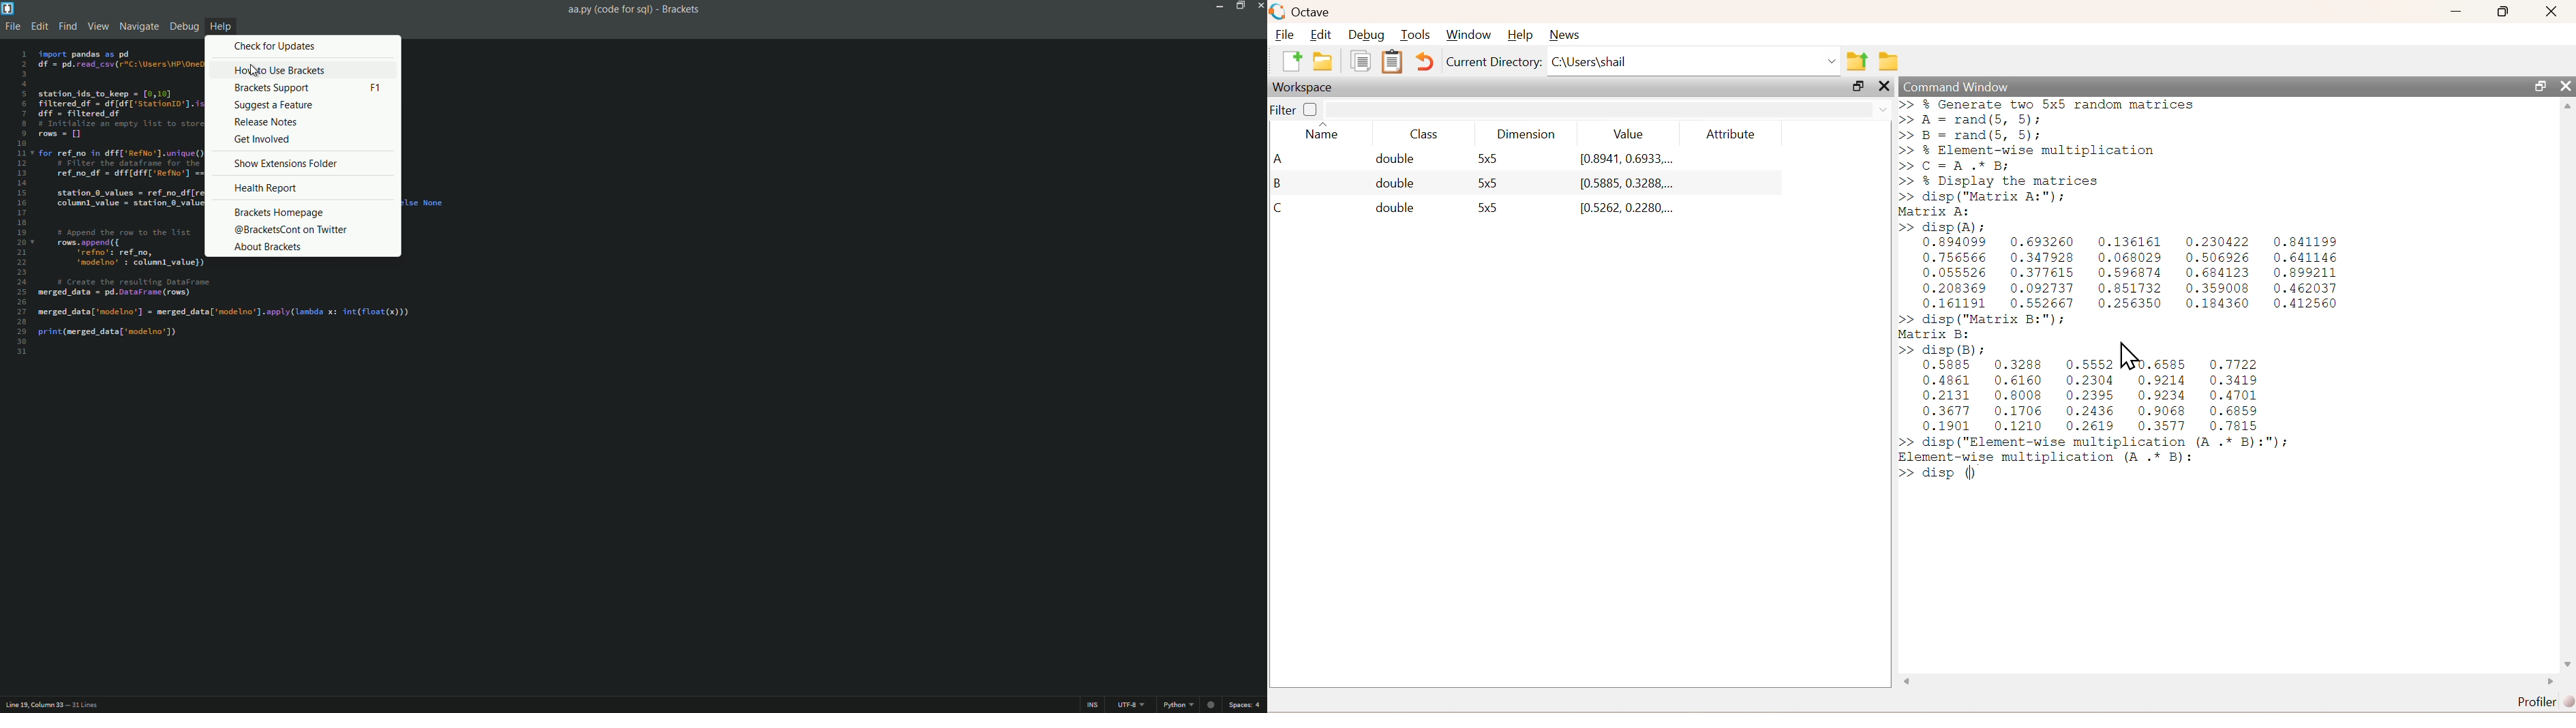  What do you see at coordinates (267, 246) in the screenshot?
I see `about brackets` at bounding box center [267, 246].